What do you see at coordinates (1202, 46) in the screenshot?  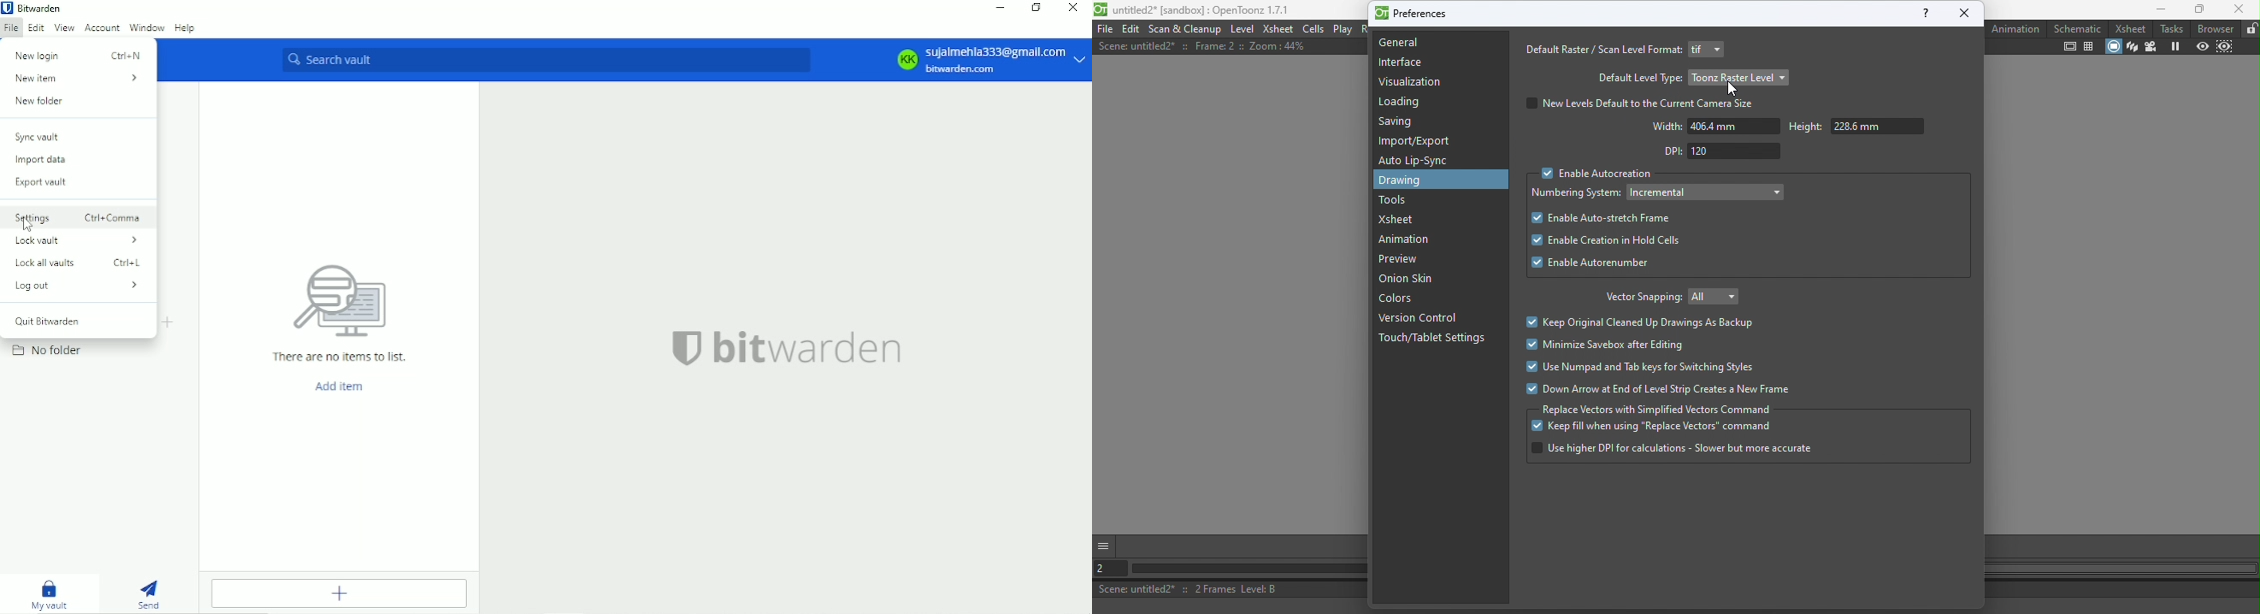 I see `Scene: untitled2* :: Frame: 2 i: Zoom: 44%` at bounding box center [1202, 46].